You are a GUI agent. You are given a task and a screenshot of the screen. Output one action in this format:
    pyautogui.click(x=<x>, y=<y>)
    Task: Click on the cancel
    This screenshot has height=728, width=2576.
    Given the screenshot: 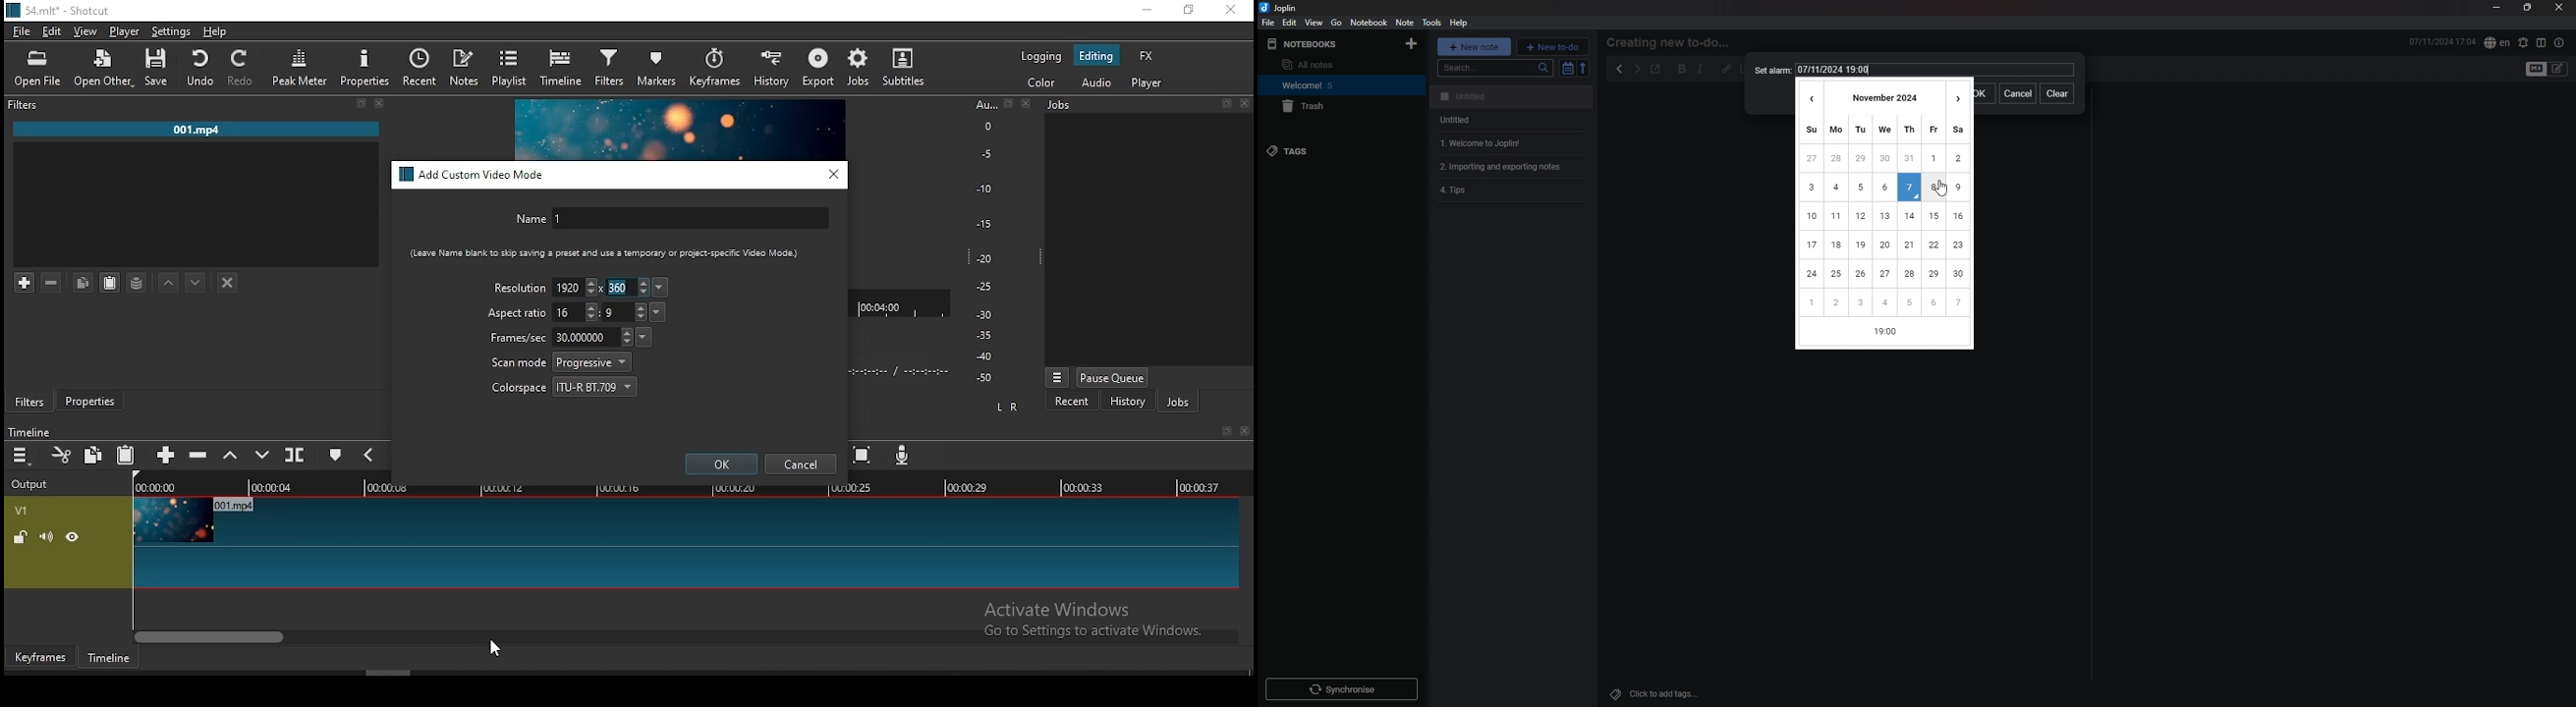 What is the action you would take?
    pyautogui.click(x=2016, y=95)
    